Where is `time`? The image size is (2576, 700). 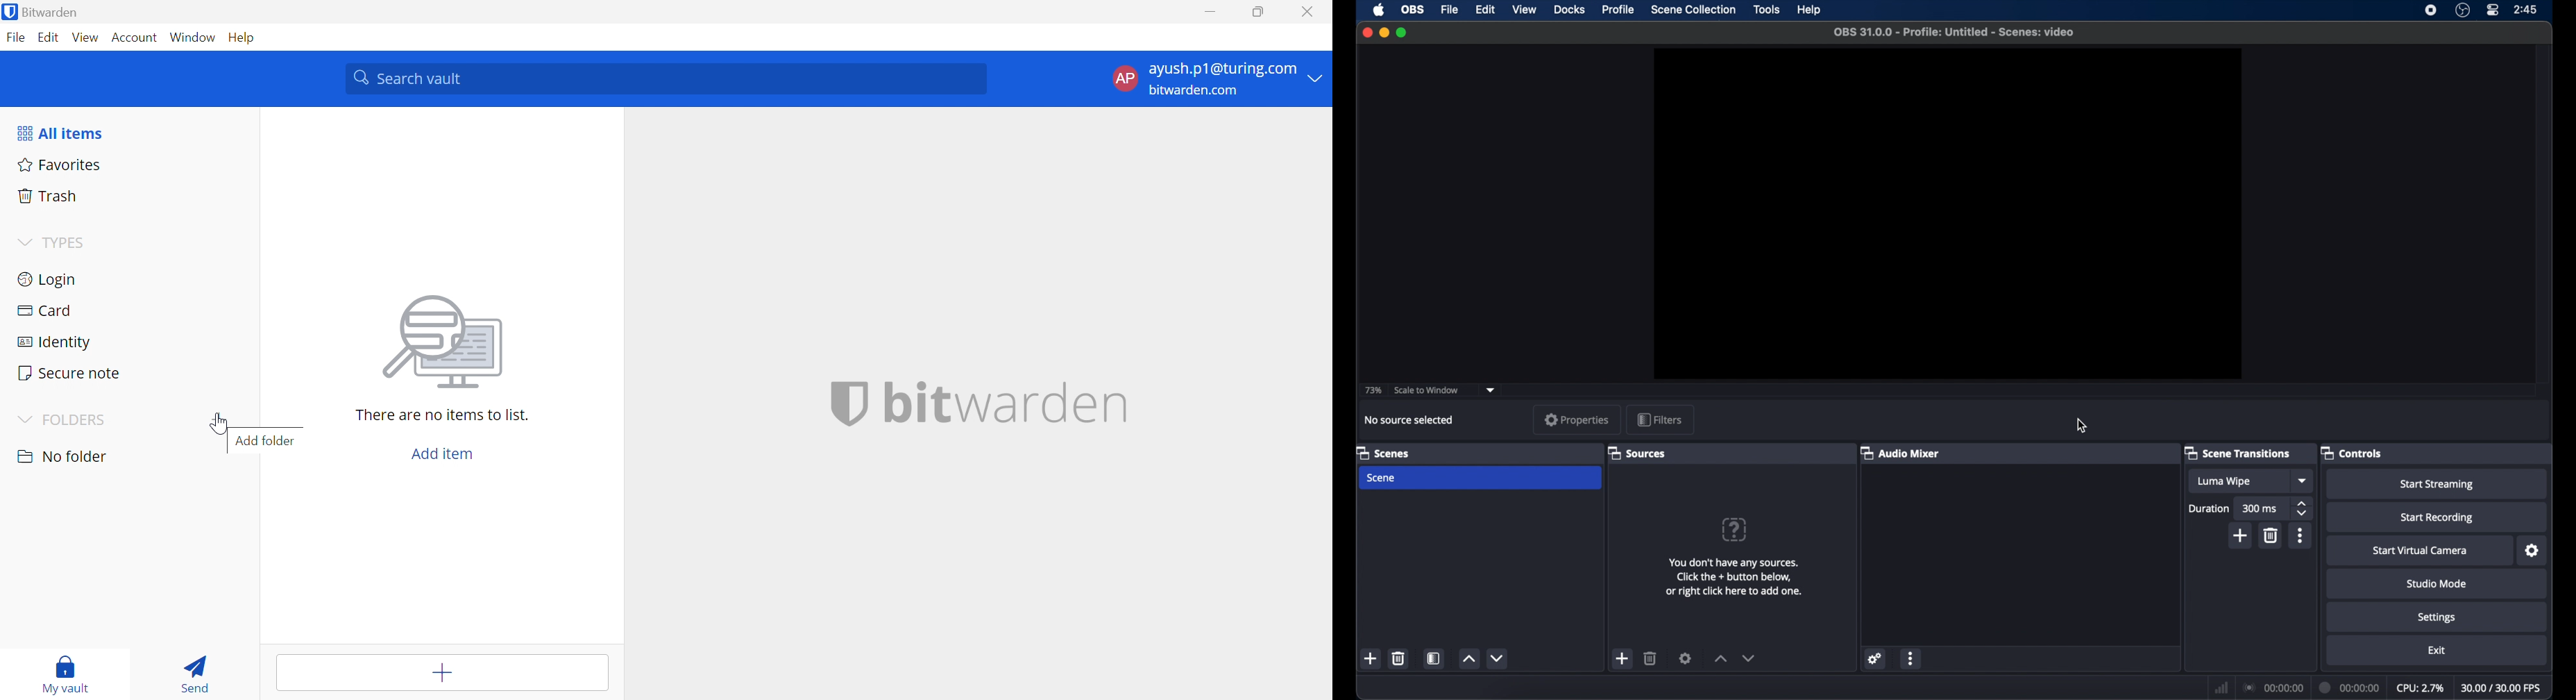
time is located at coordinates (2525, 9).